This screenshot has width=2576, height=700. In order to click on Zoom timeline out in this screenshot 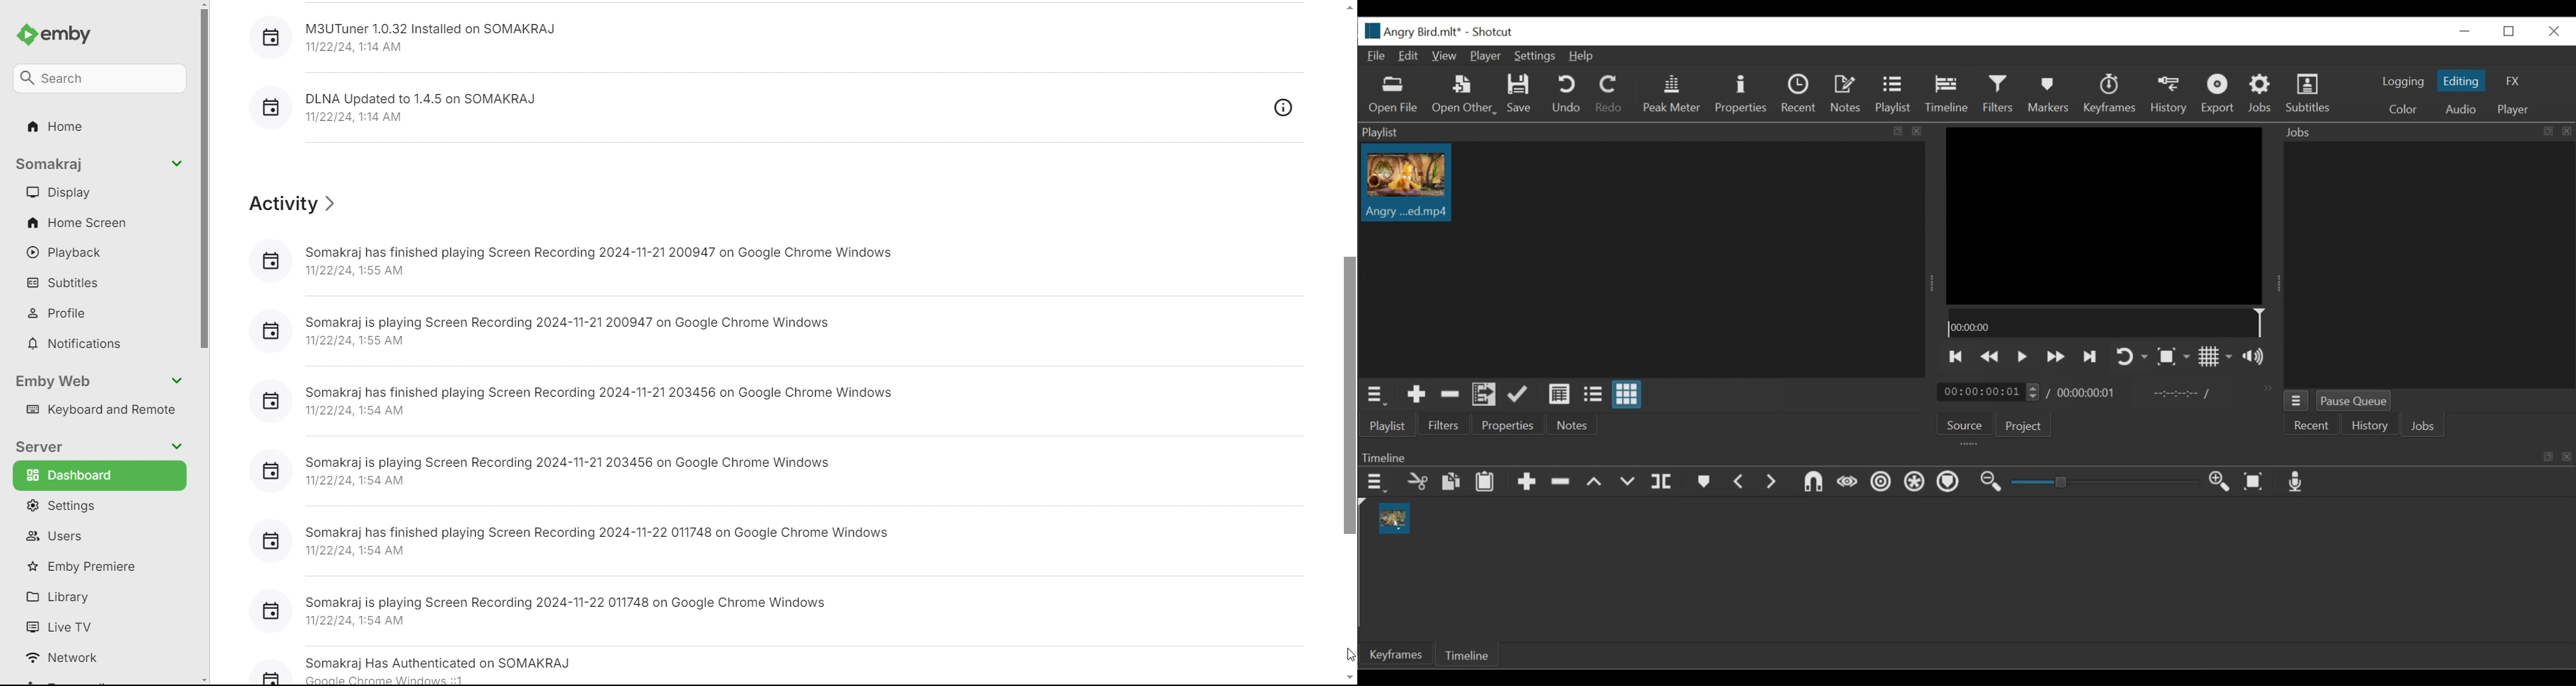, I will do `click(1990, 481)`.